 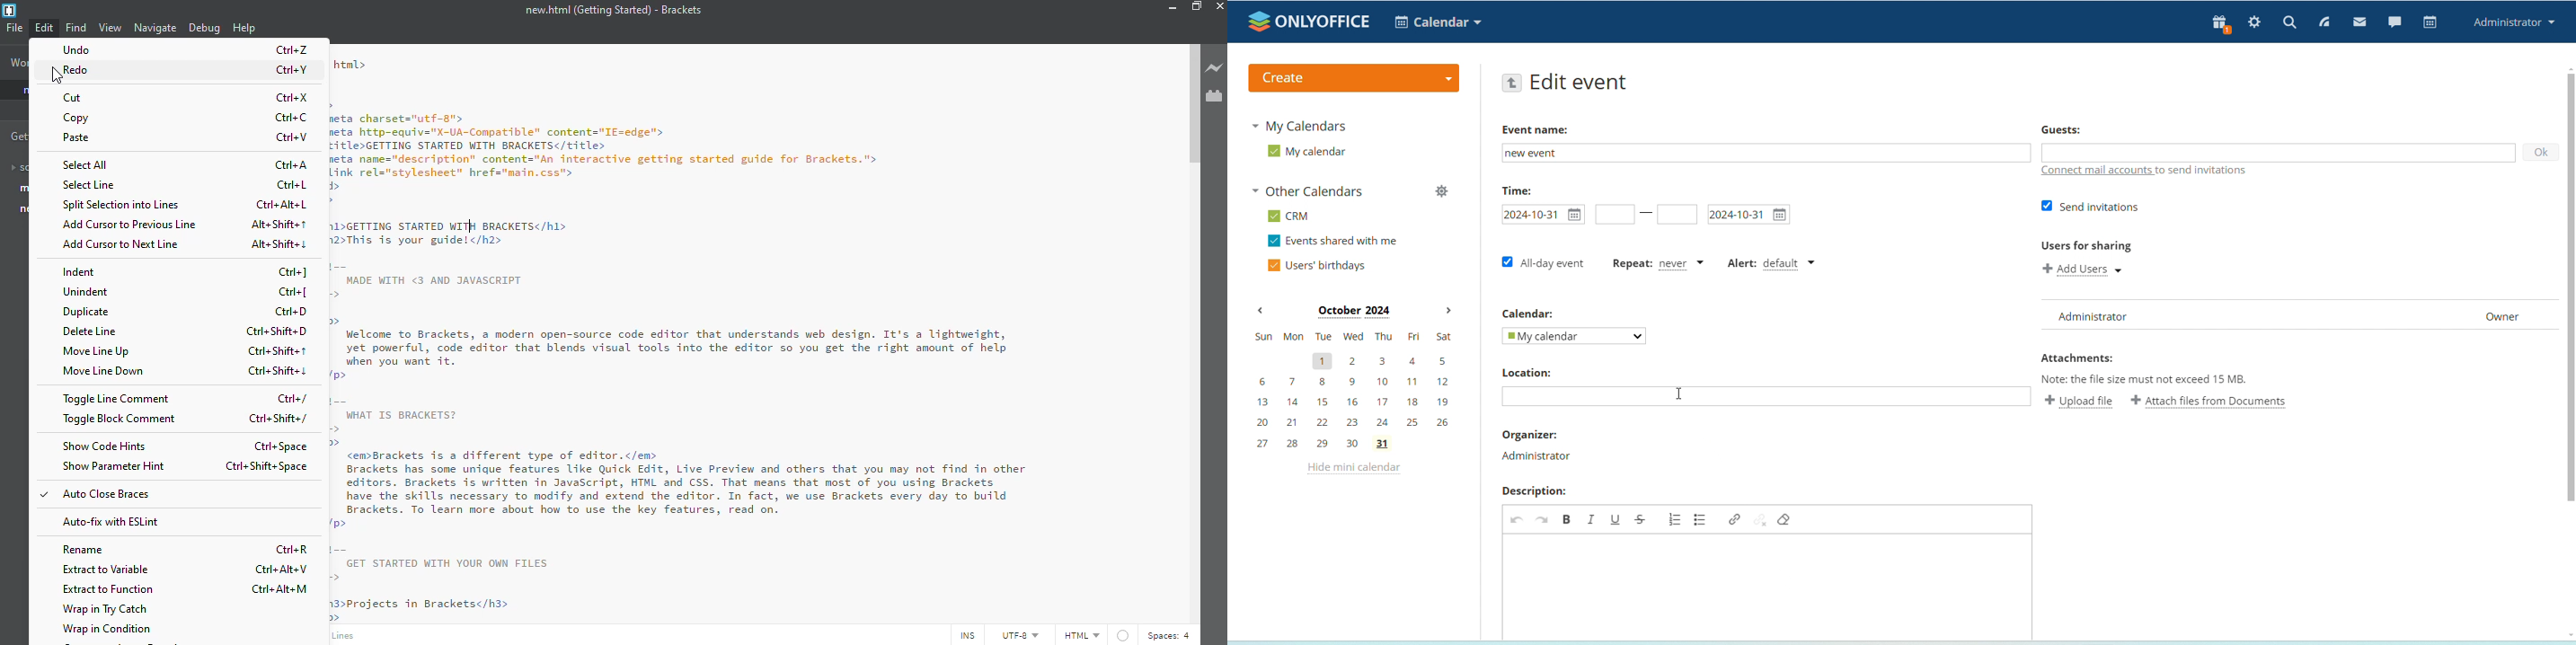 What do you see at coordinates (476, 232) in the screenshot?
I see `<h1>GETTING STARTED WITH BRACKETS</h1>
ADThis 1s your guddel</hd>` at bounding box center [476, 232].